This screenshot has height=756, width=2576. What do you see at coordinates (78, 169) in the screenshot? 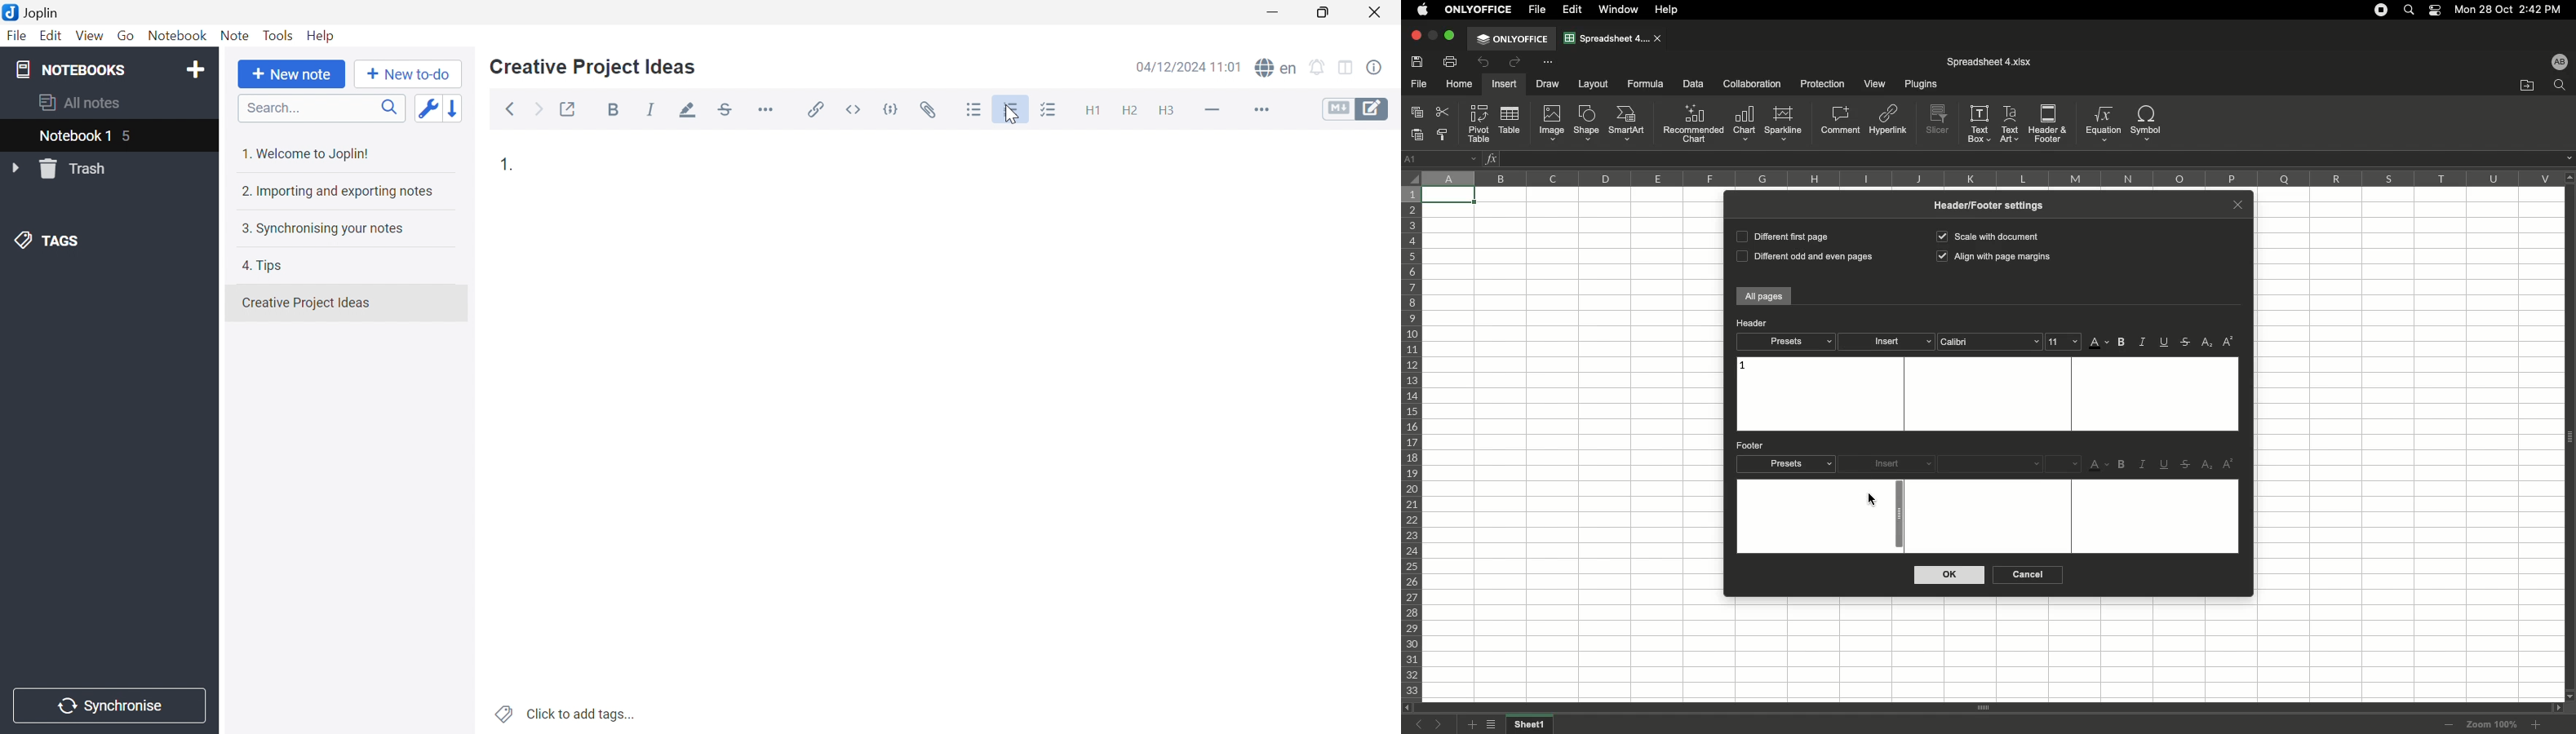
I see `Trash` at bounding box center [78, 169].